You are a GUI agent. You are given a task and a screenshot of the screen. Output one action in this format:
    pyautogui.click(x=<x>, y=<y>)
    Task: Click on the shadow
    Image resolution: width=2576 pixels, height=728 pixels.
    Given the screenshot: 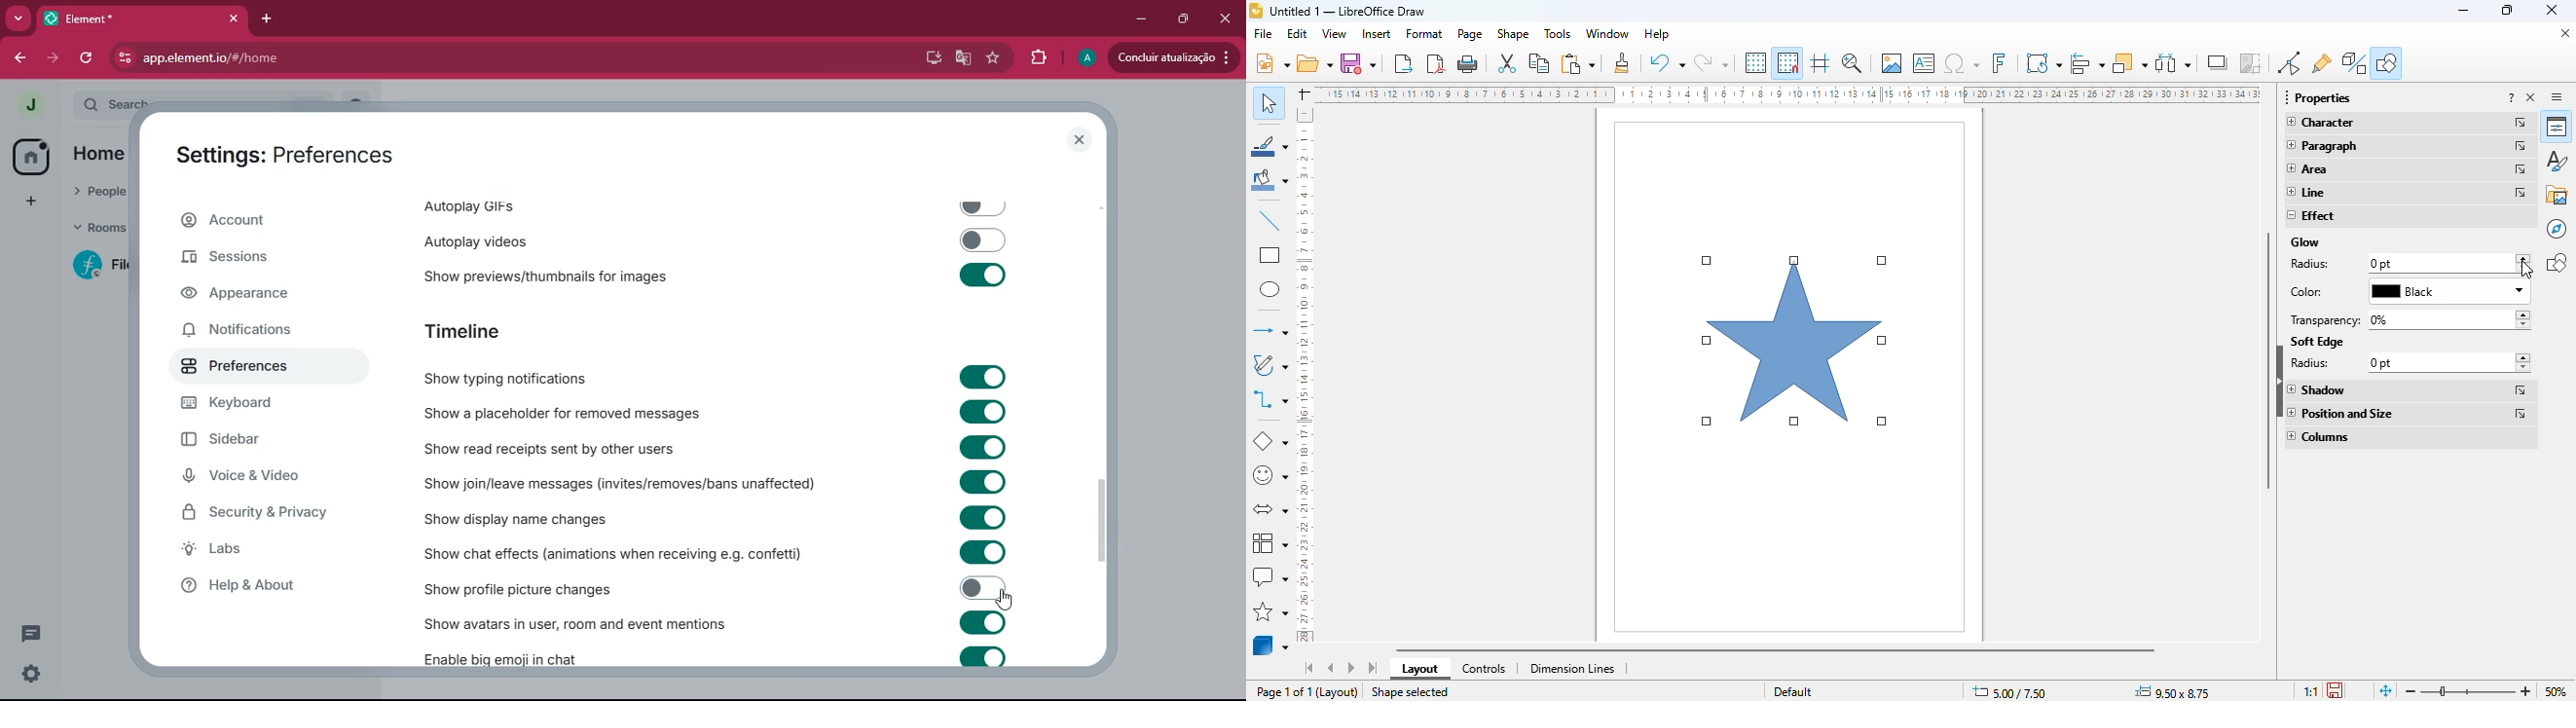 What is the action you would take?
    pyautogui.click(x=2320, y=389)
    